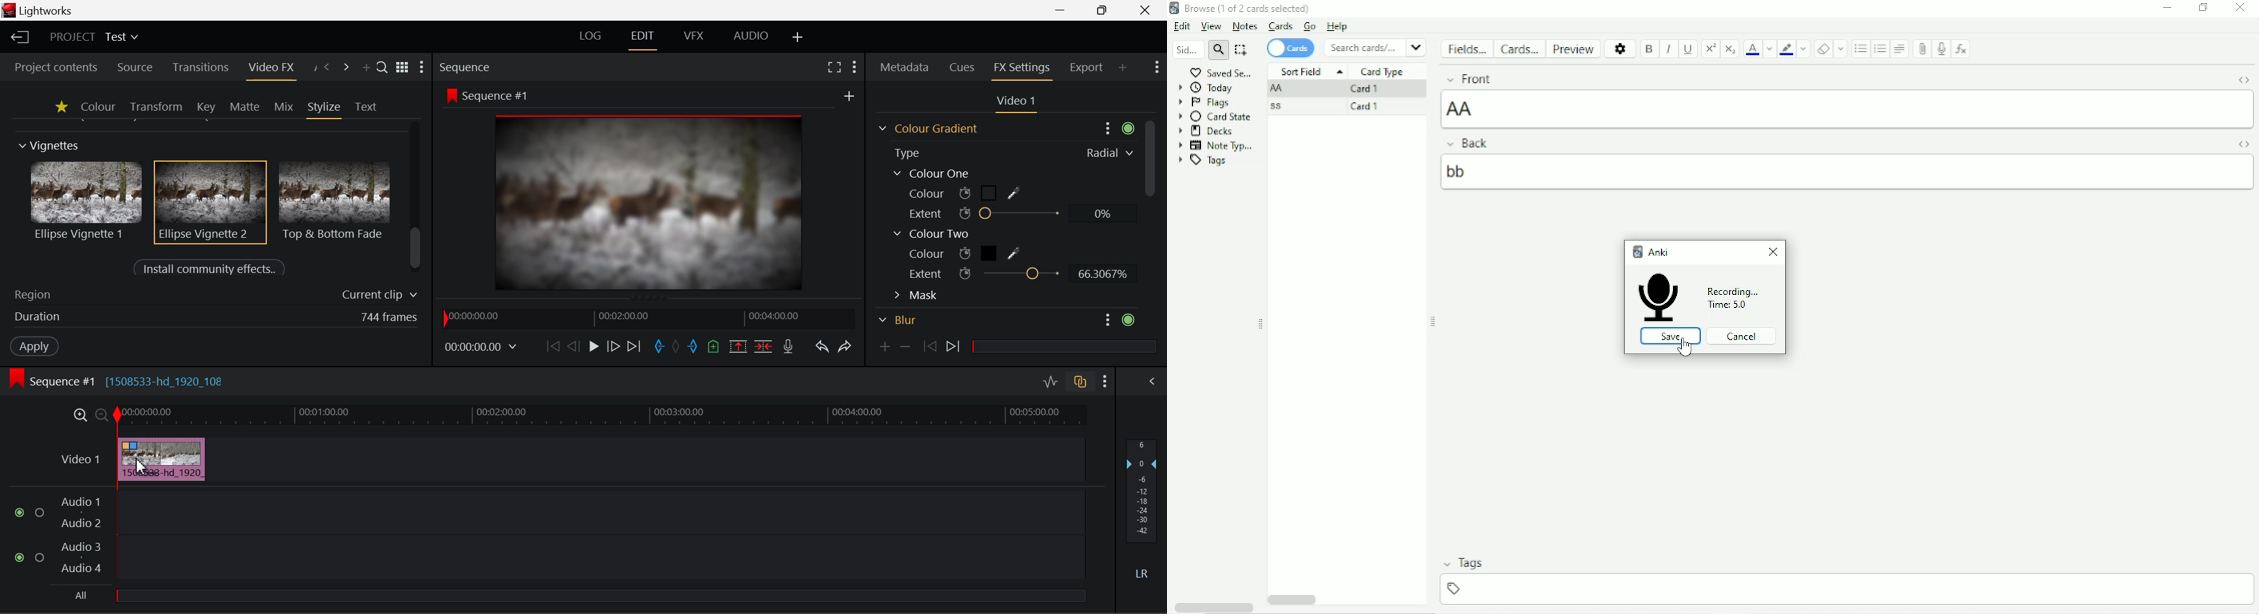  I want to click on Duration, so click(213, 319).